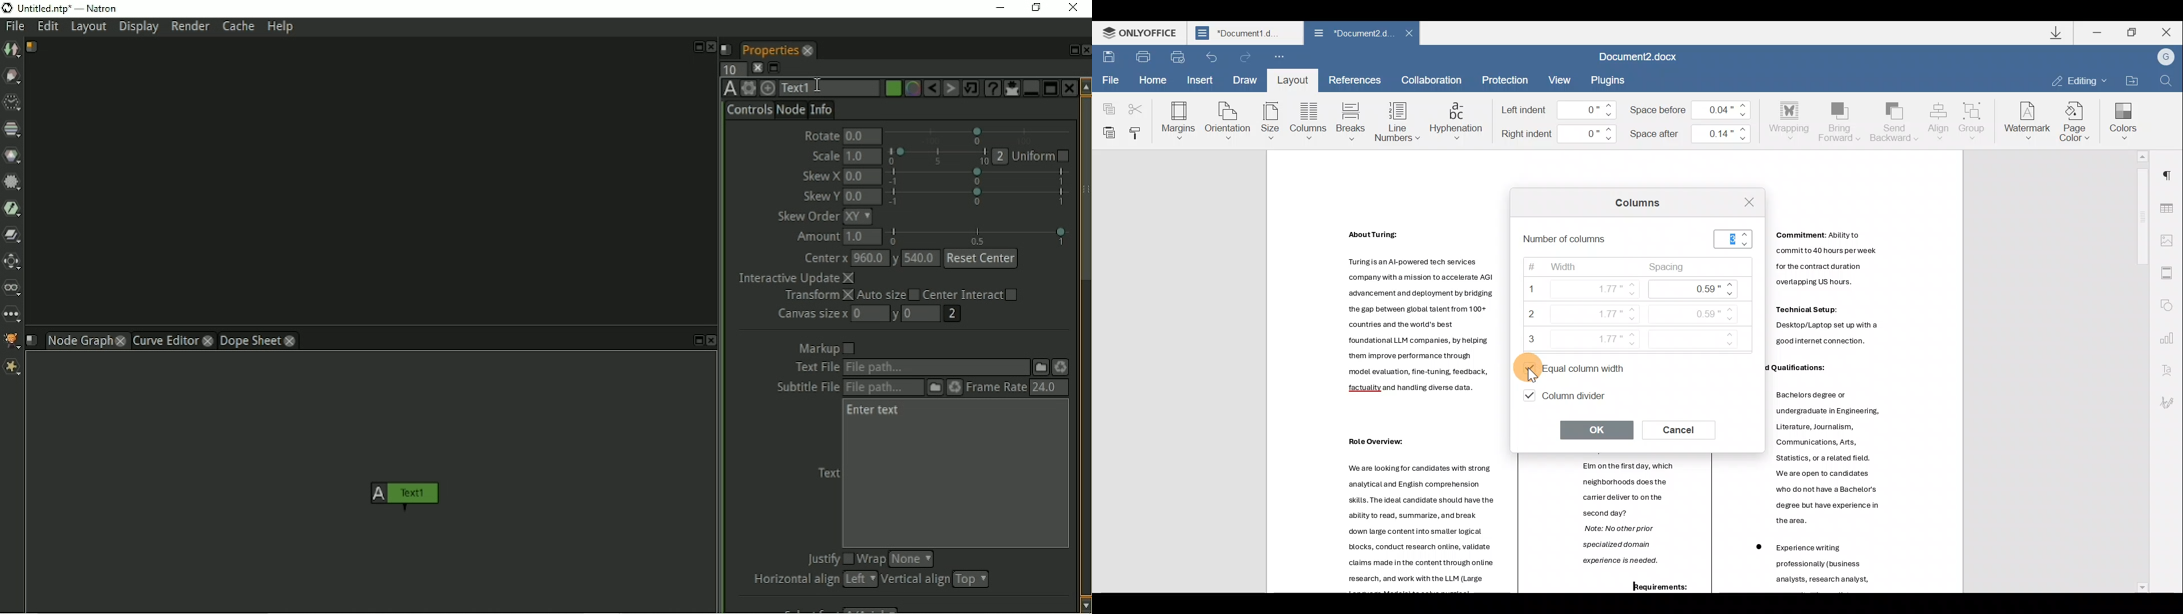  What do you see at coordinates (1271, 122) in the screenshot?
I see `Size` at bounding box center [1271, 122].